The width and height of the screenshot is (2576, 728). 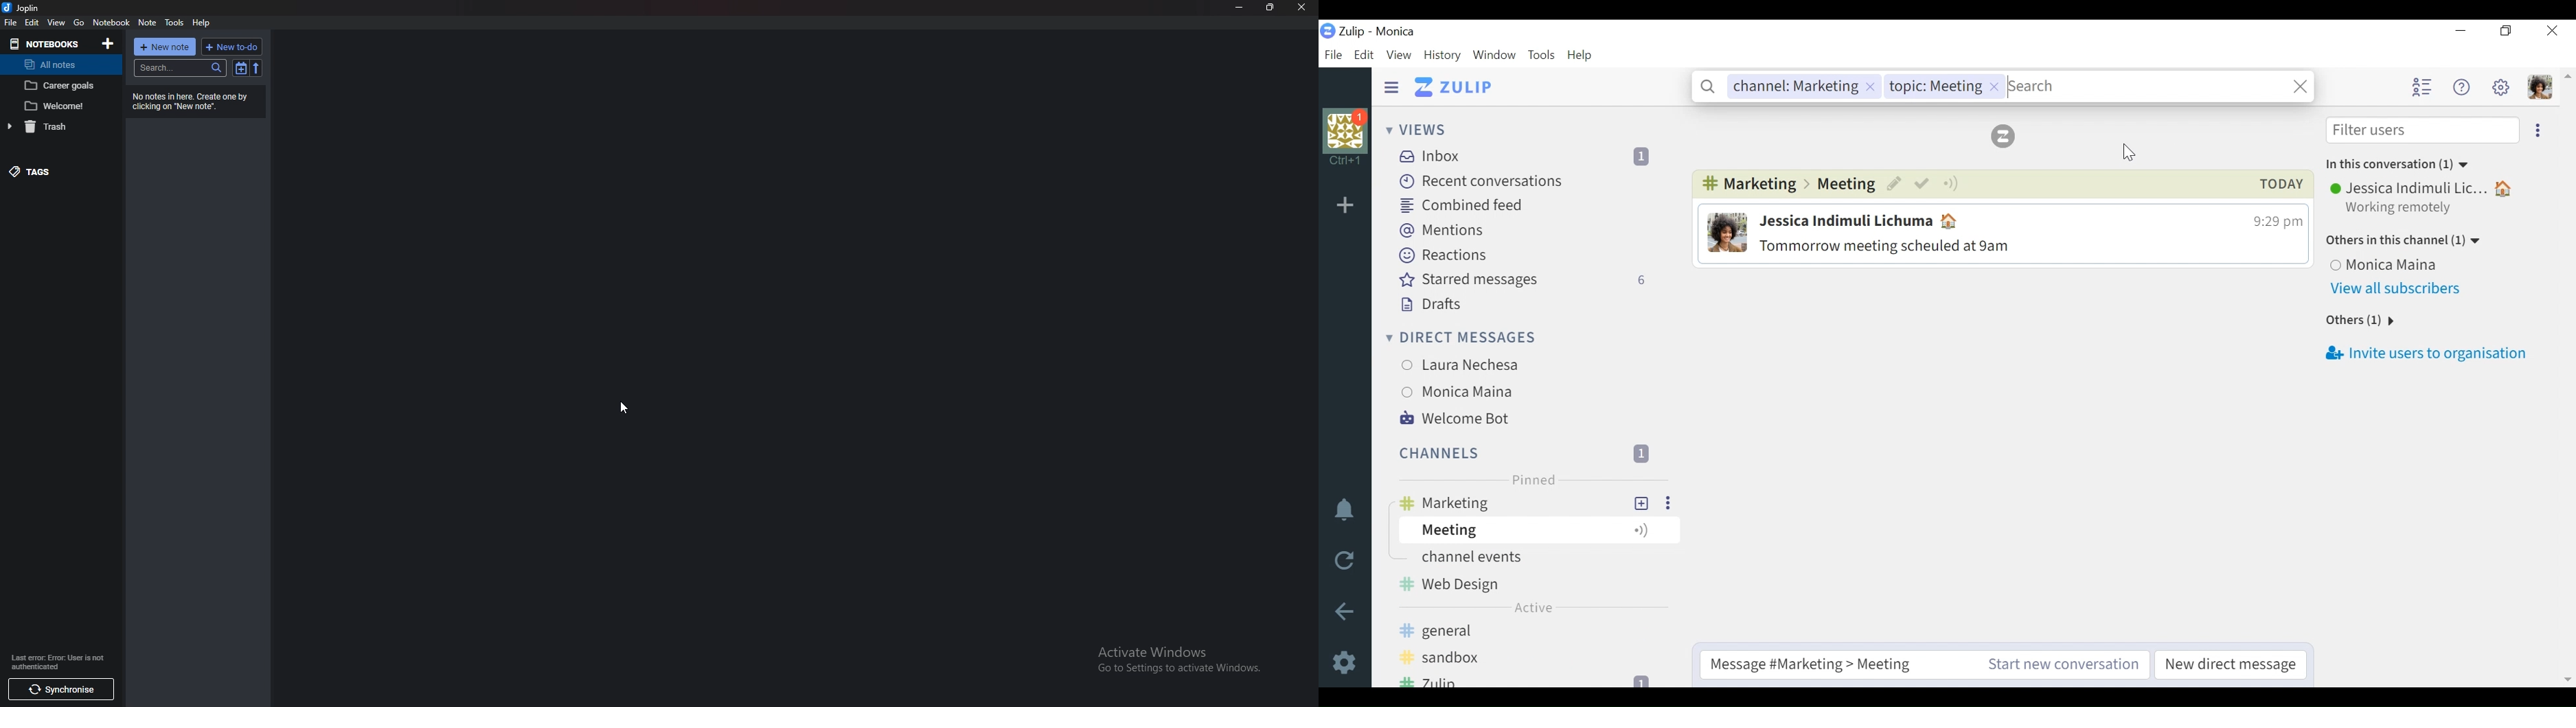 I want to click on sync, so click(x=58, y=689).